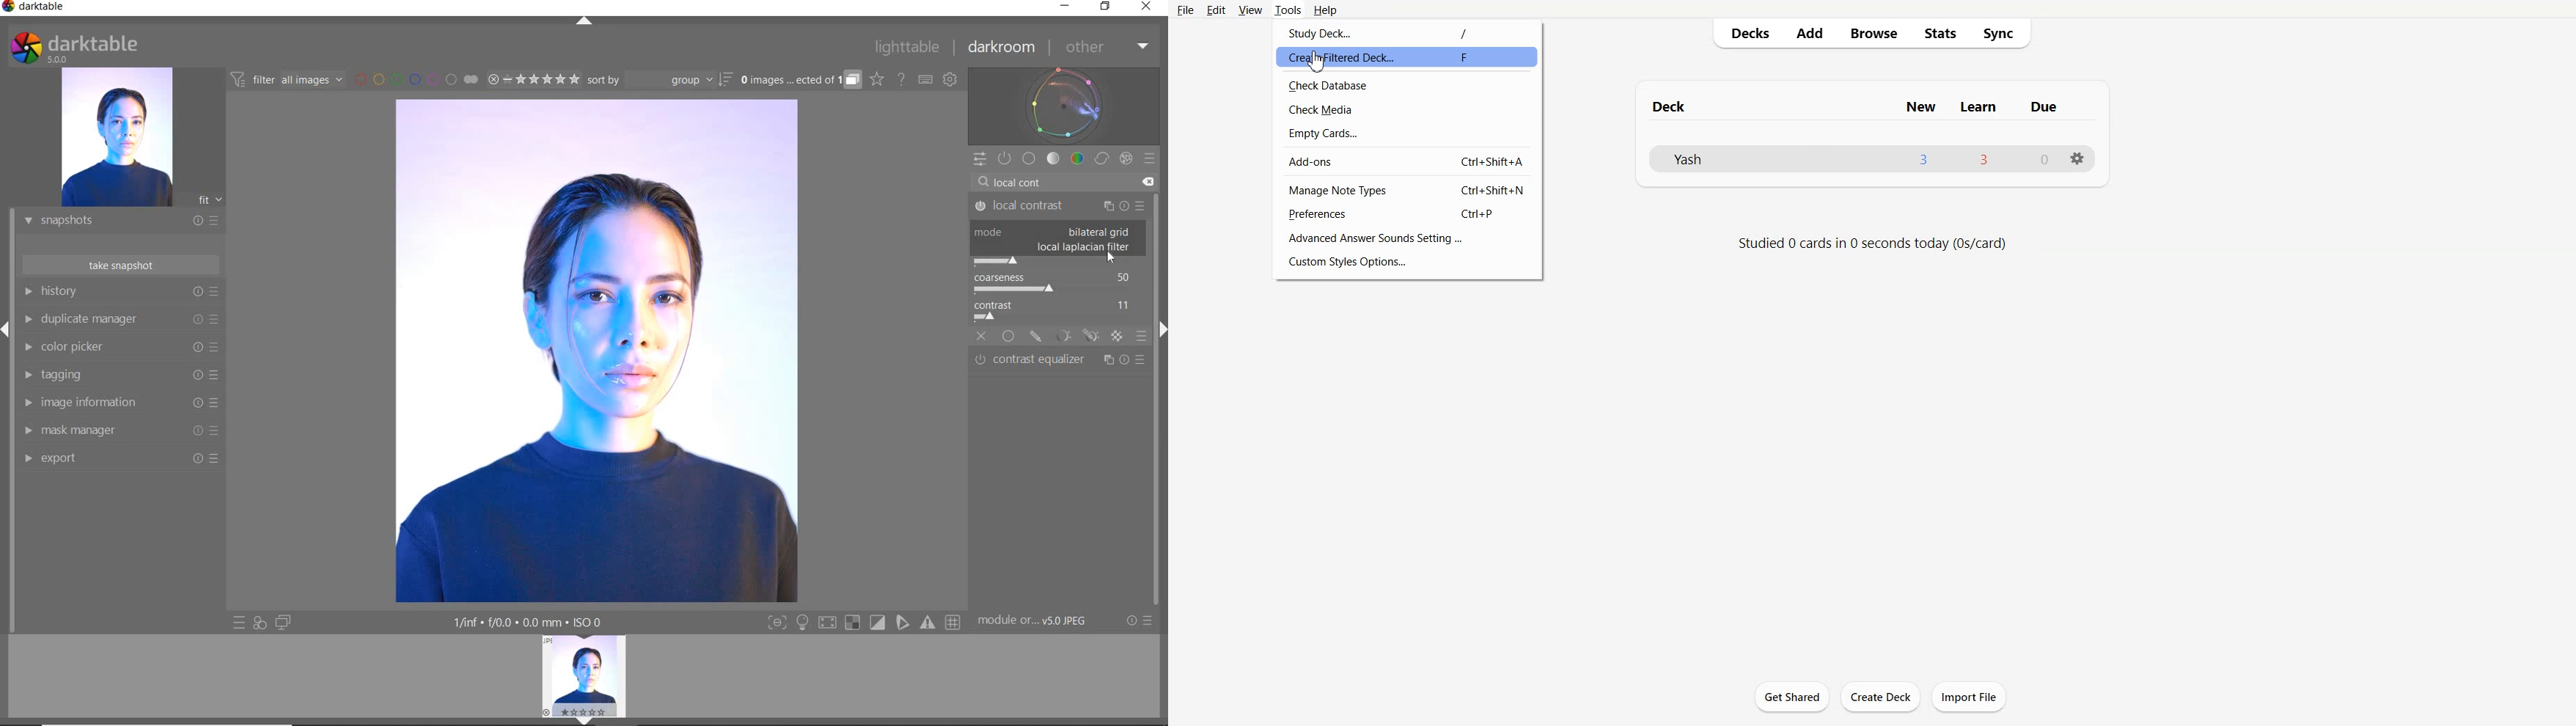  I want to click on SHOW GLOBAL PREFERENCES, so click(950, 80).